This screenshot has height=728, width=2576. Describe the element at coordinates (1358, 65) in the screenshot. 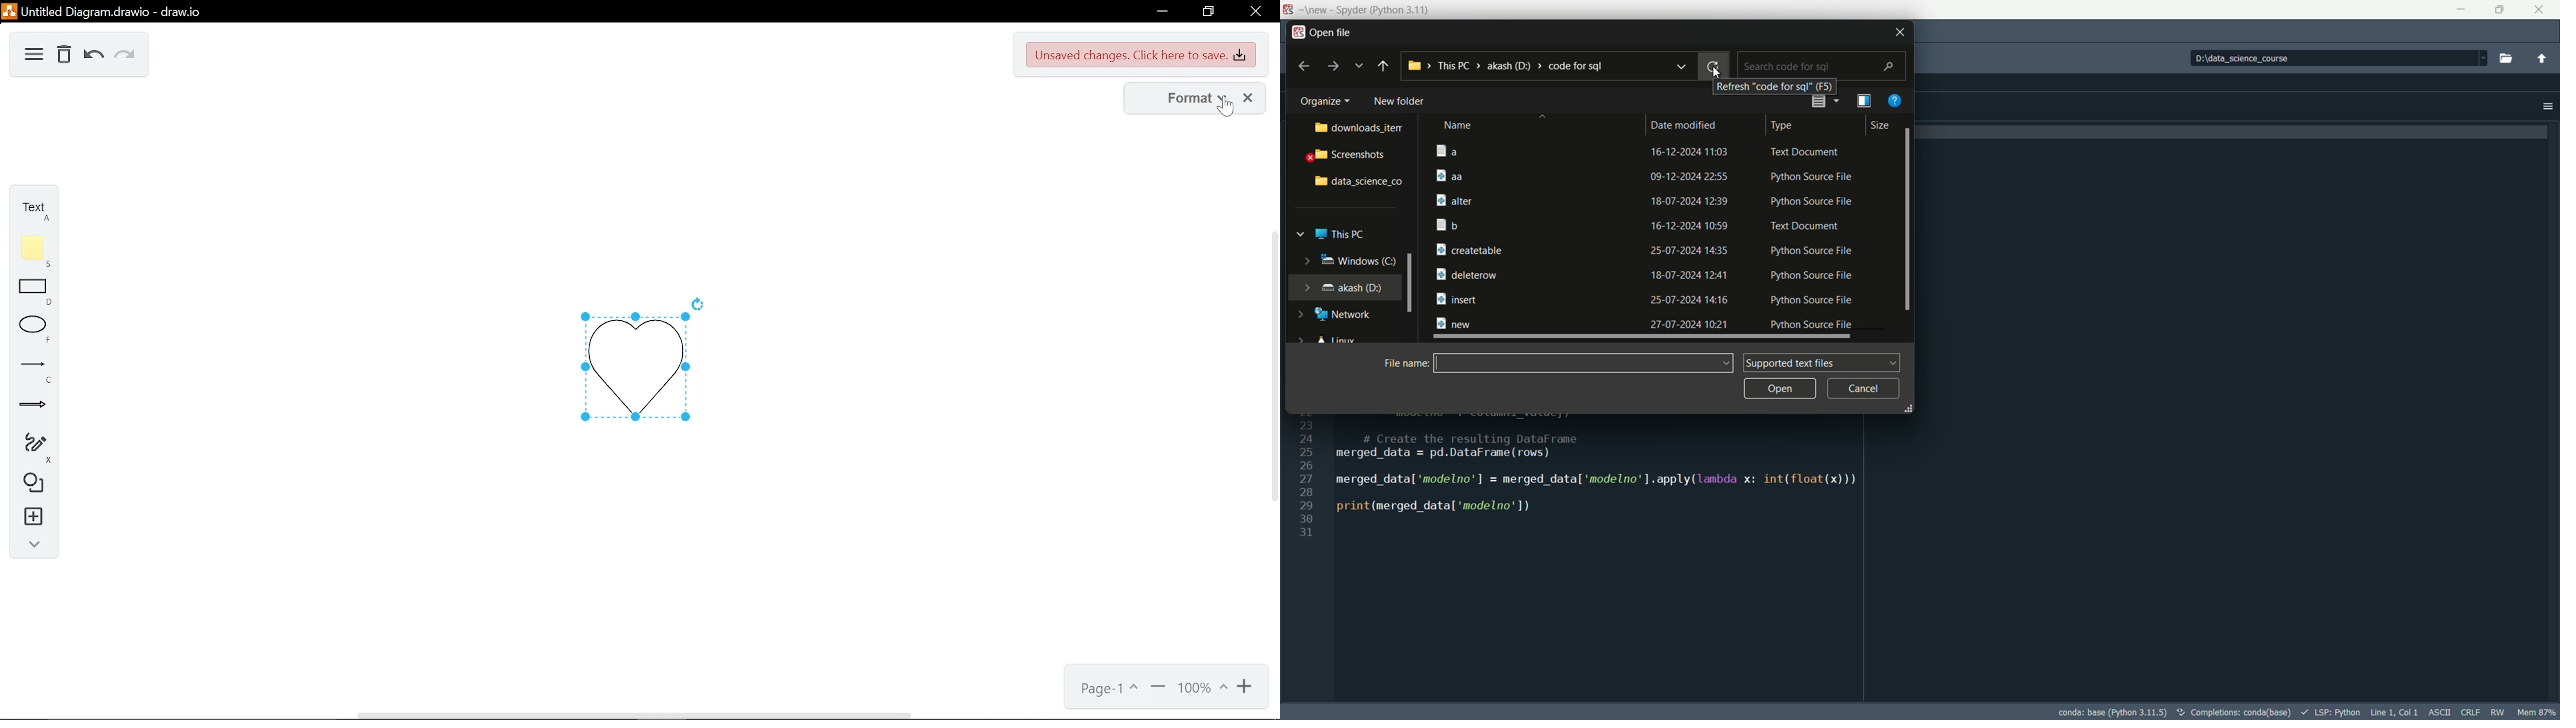

I see `previous locations` at that location.